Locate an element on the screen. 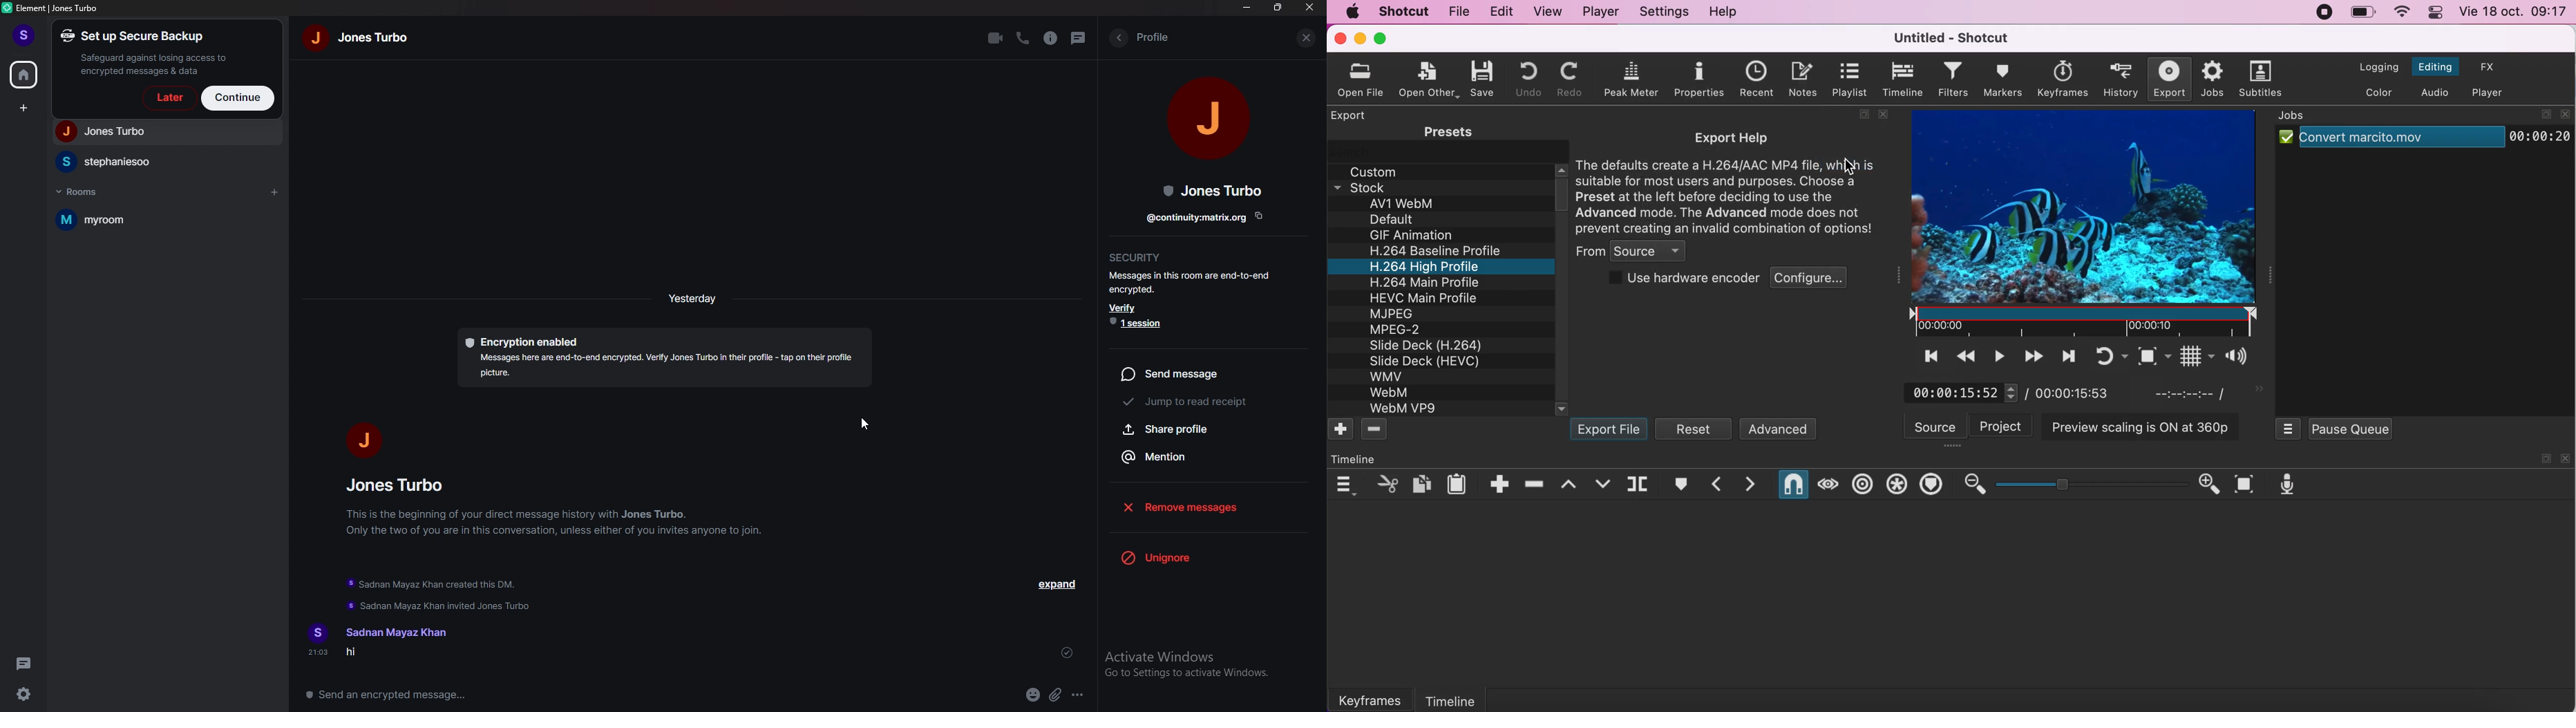  from source is located at coordinates (1636, 252).